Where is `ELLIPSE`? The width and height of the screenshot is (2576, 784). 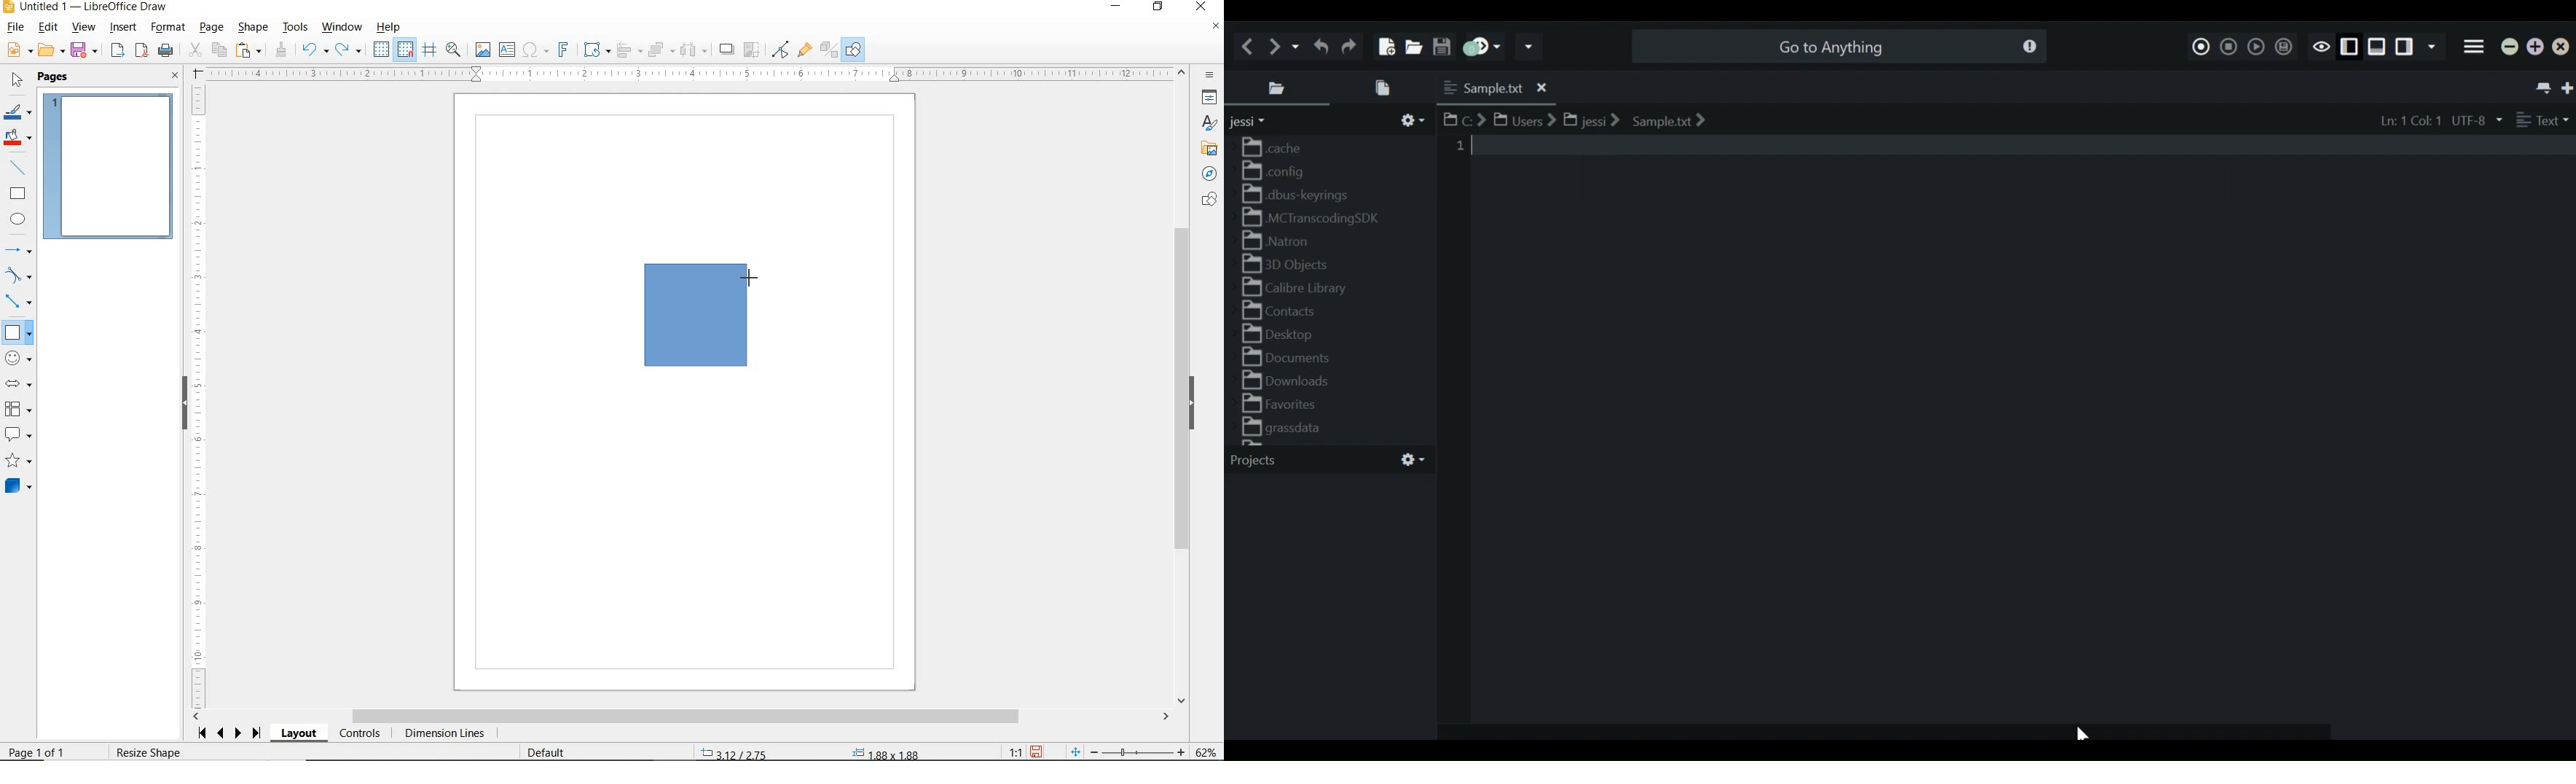 ELLIPSE is located at coordinates (19, 219).